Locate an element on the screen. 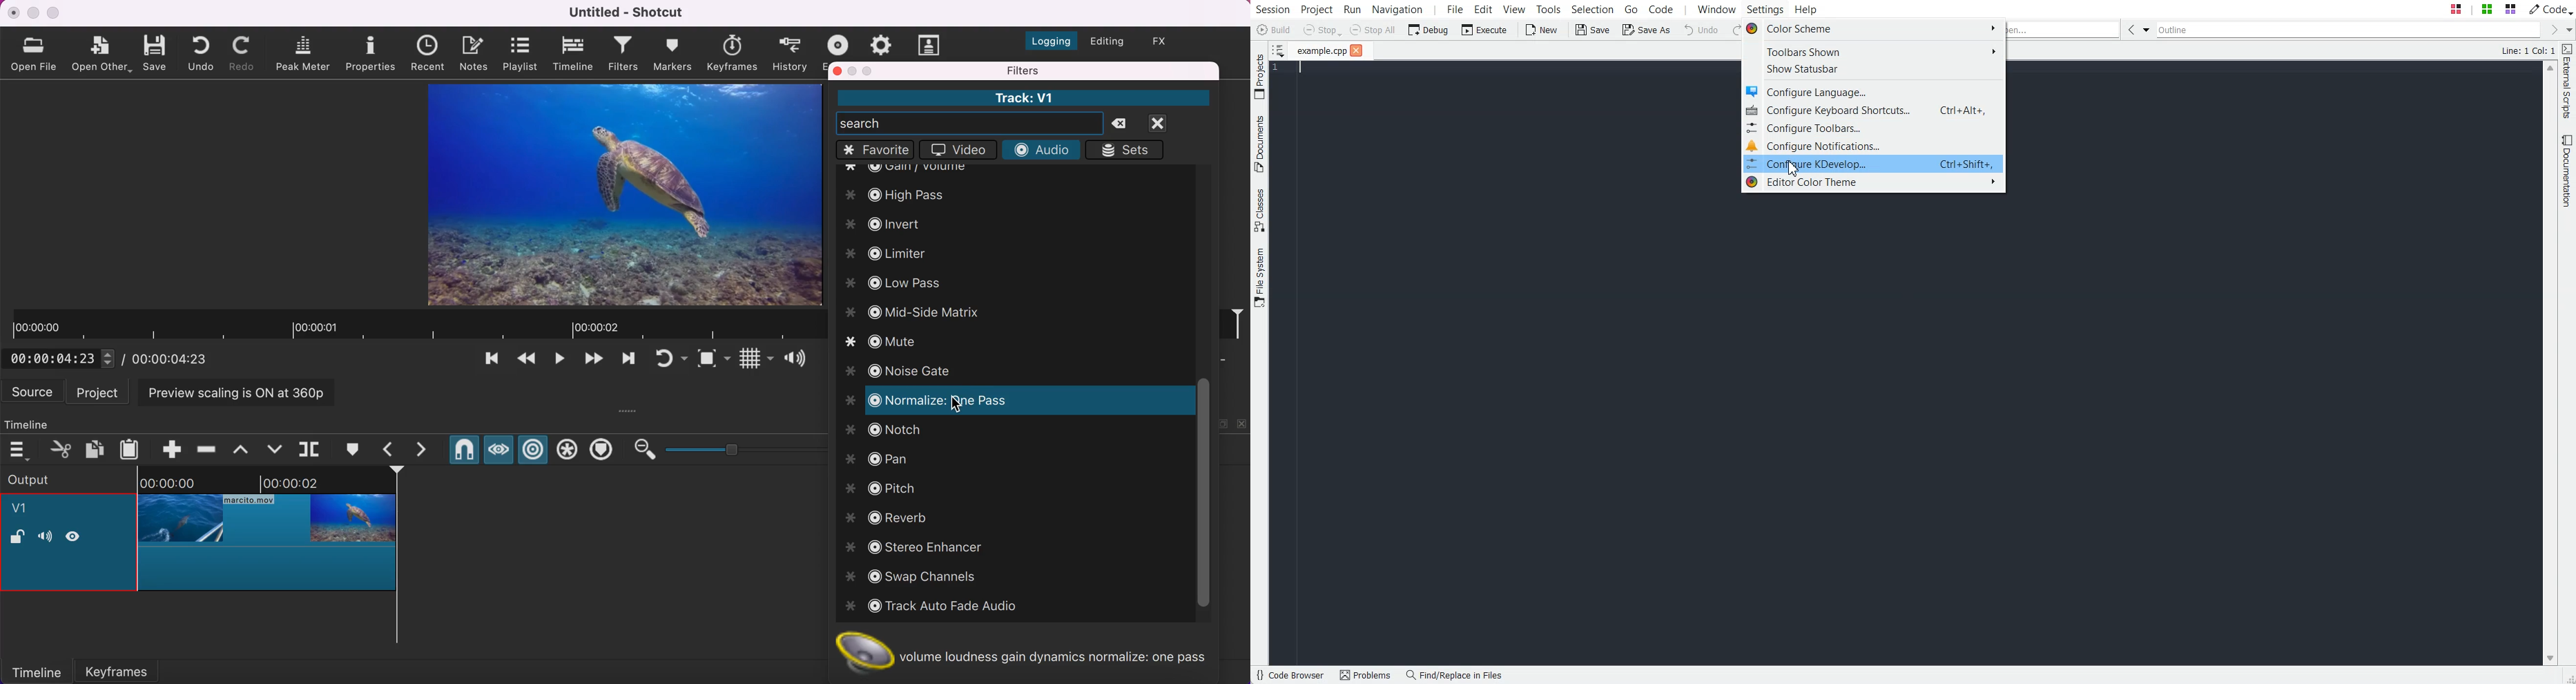  ripple delete is located at coordinates (207, 446).